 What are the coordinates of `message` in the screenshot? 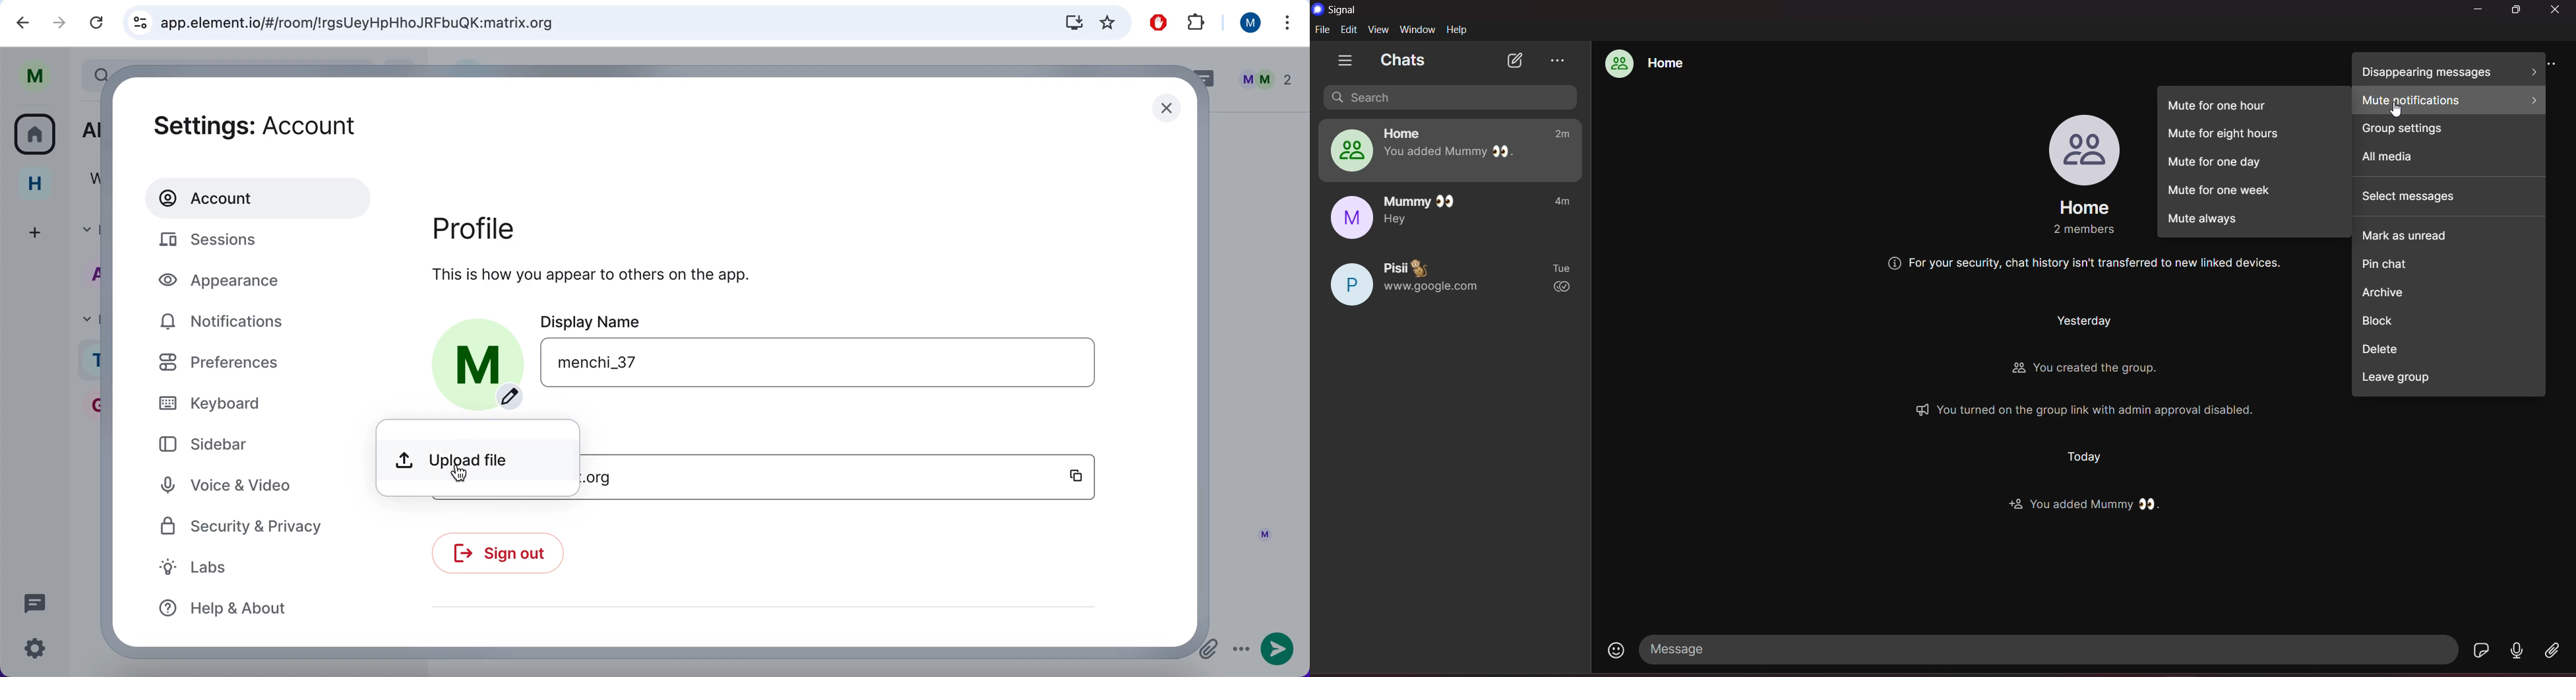 It's located at (2050, 649).